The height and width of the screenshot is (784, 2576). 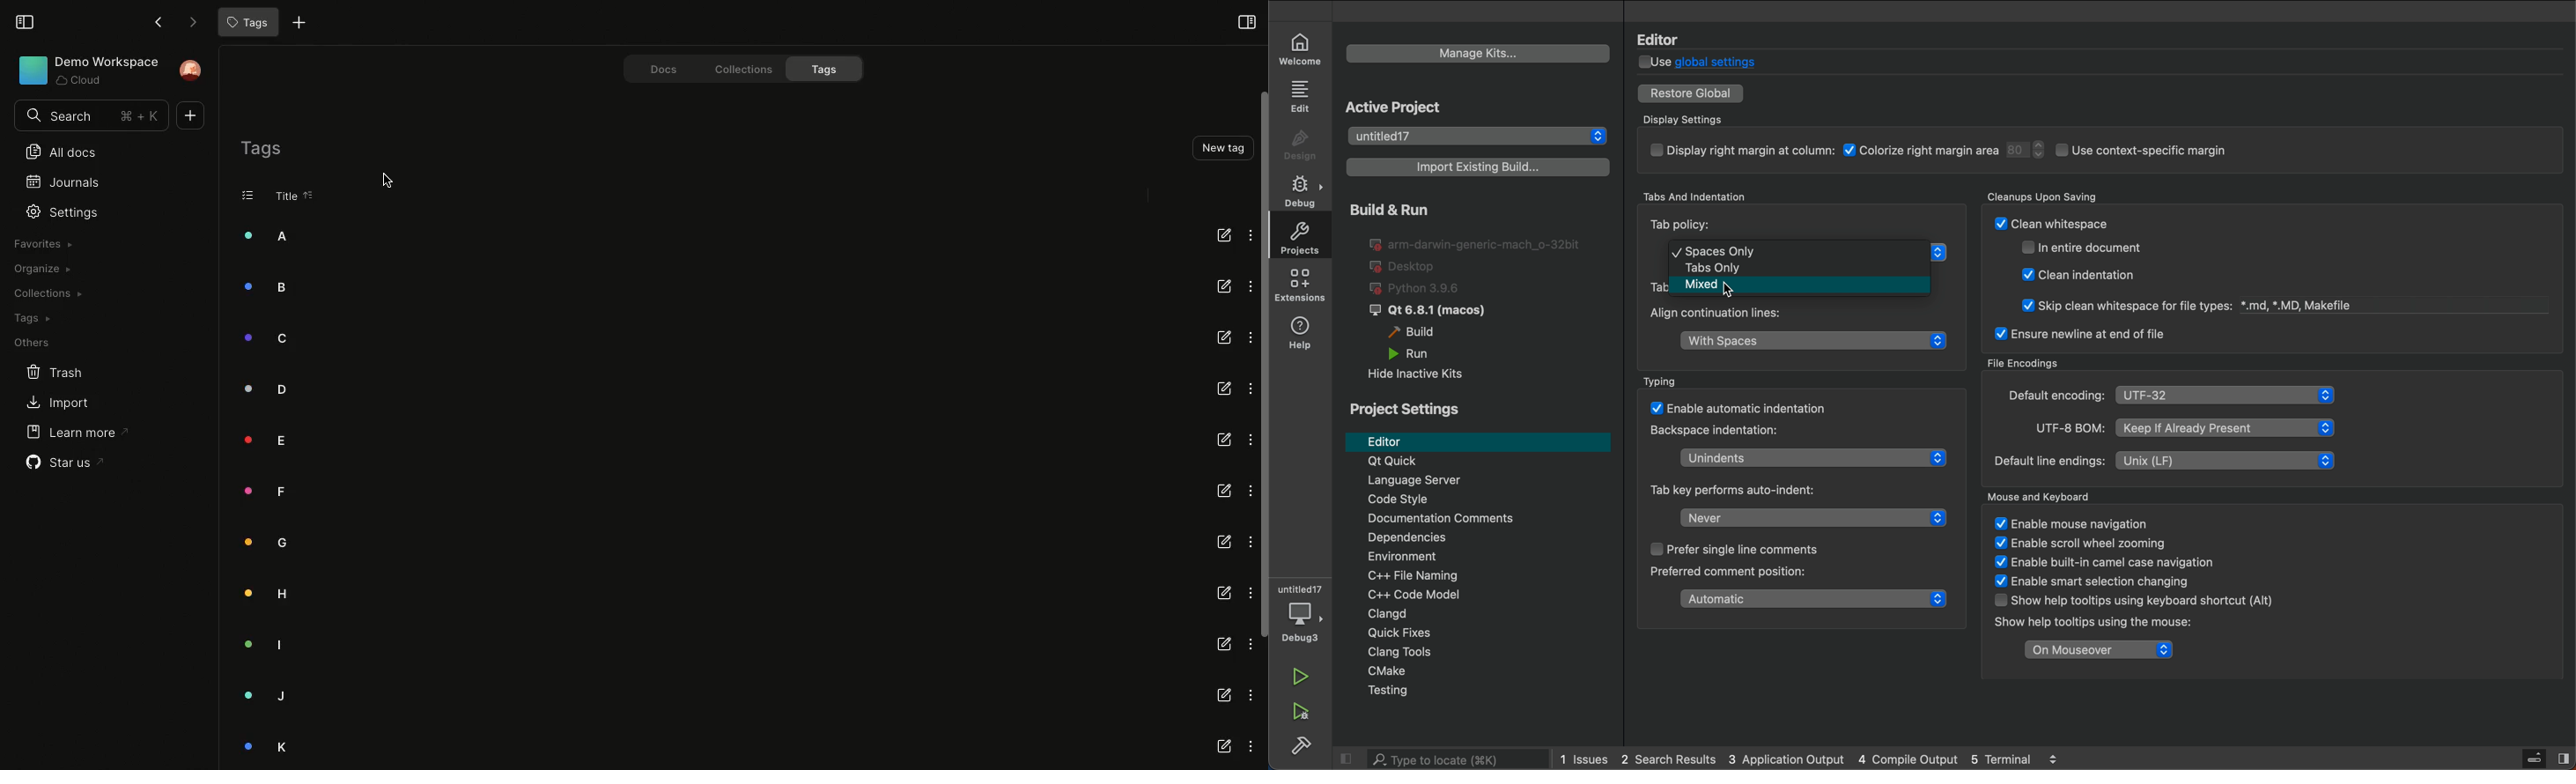 What do you see at coordinates (1260, 366) in the screenshot?
I see `Scroll` at bounding box center [1260, 366].